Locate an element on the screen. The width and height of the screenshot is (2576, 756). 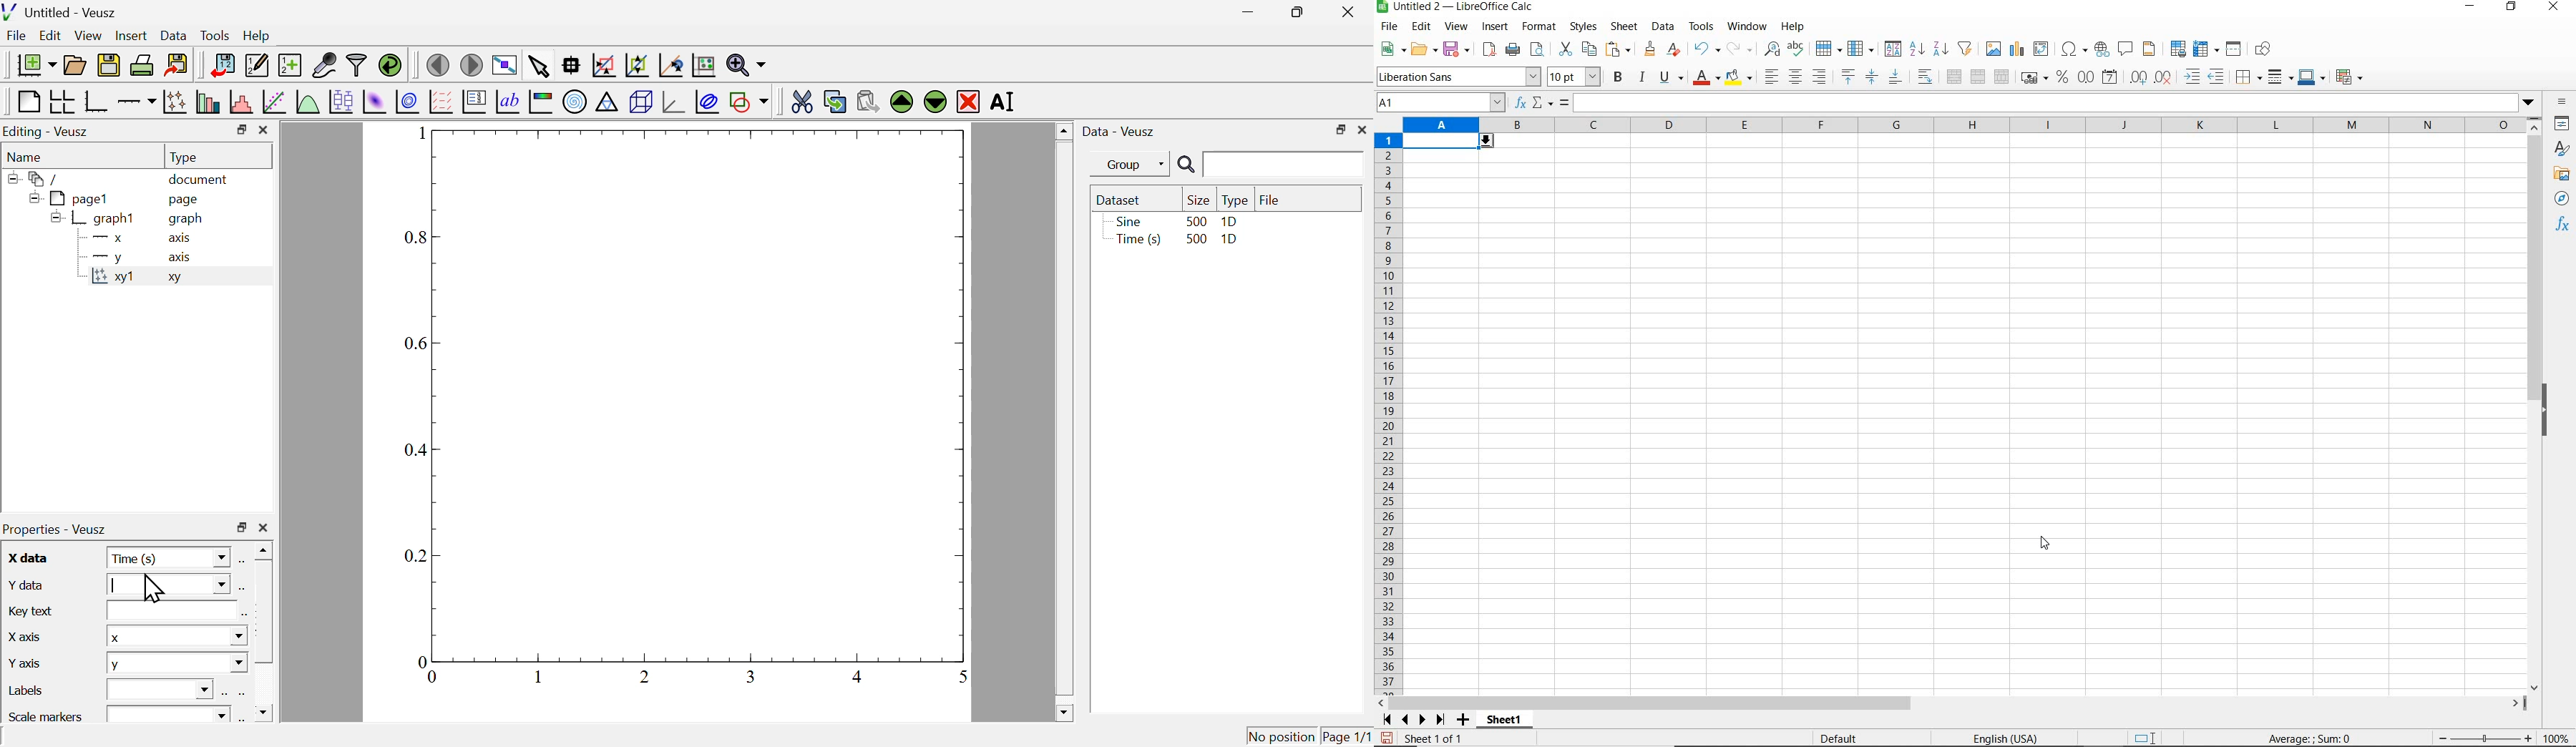
tools is located at coordinates (1702, 26).